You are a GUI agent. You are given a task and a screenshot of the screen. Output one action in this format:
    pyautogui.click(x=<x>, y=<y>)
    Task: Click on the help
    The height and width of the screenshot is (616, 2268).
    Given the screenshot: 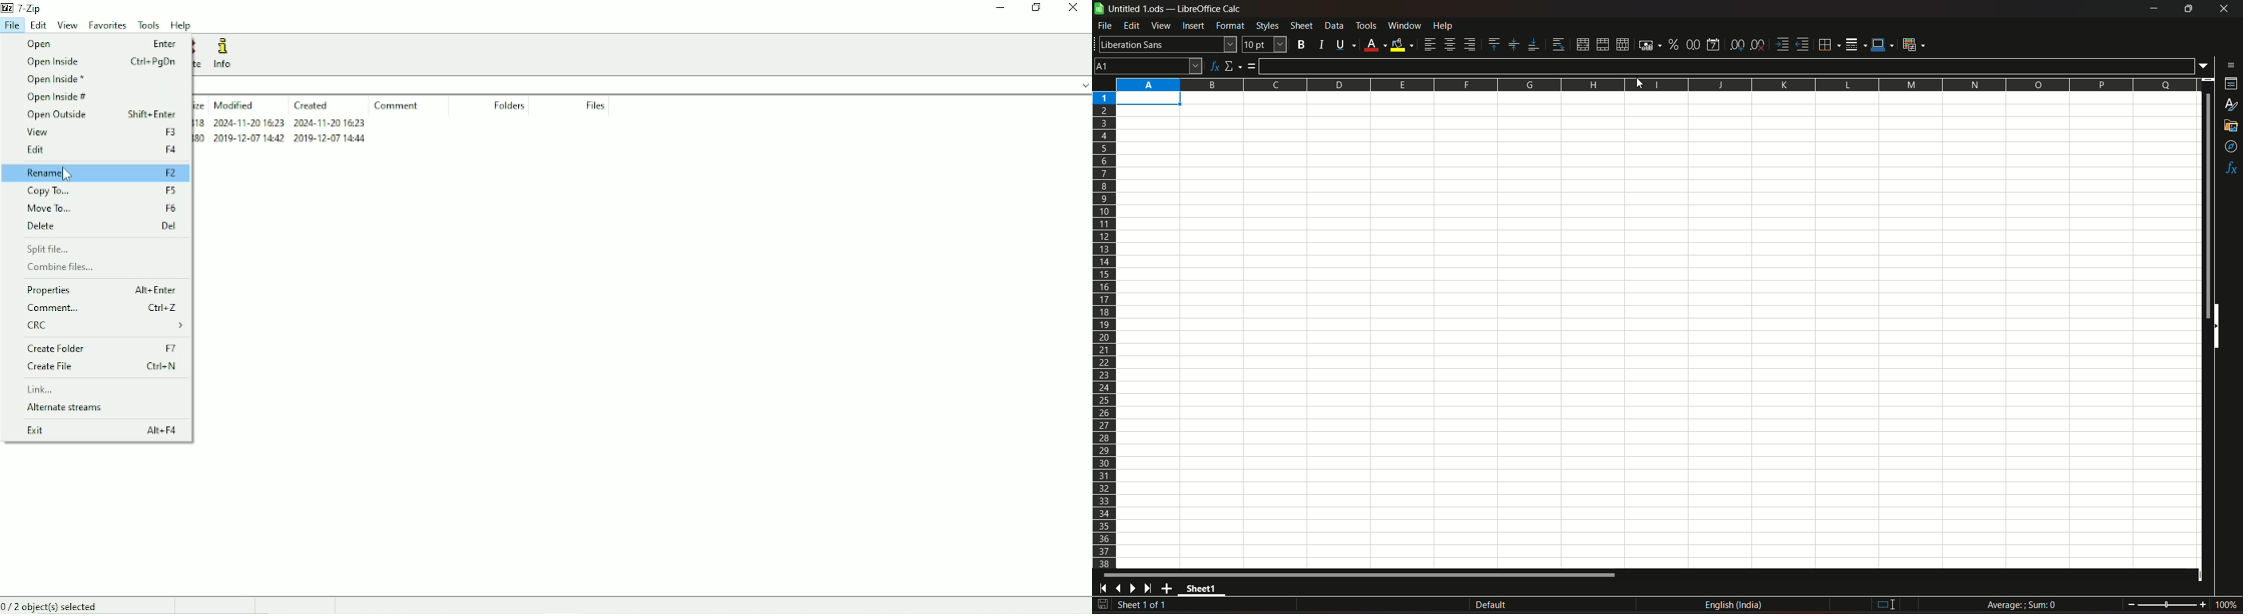 What is the action you would take?
    pyautogui.click(x=1451, y=26)
    